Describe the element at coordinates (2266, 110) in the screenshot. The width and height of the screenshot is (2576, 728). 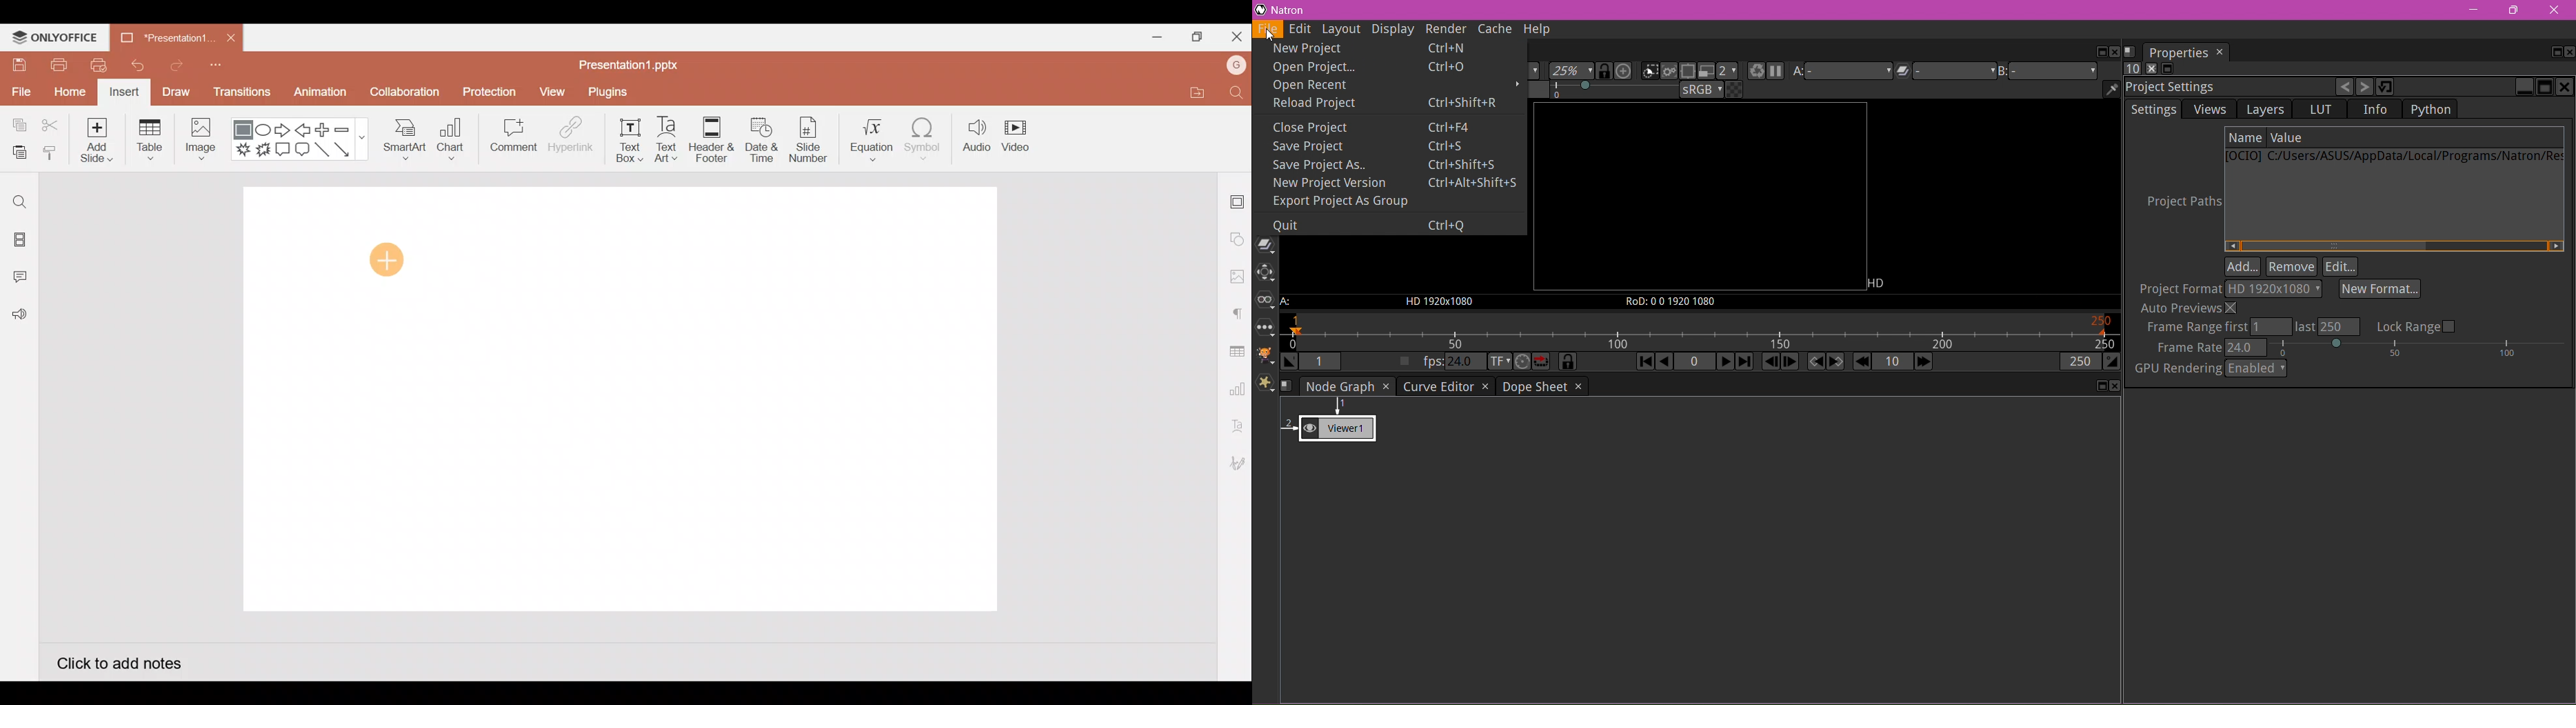
I see `Layers` at that location.